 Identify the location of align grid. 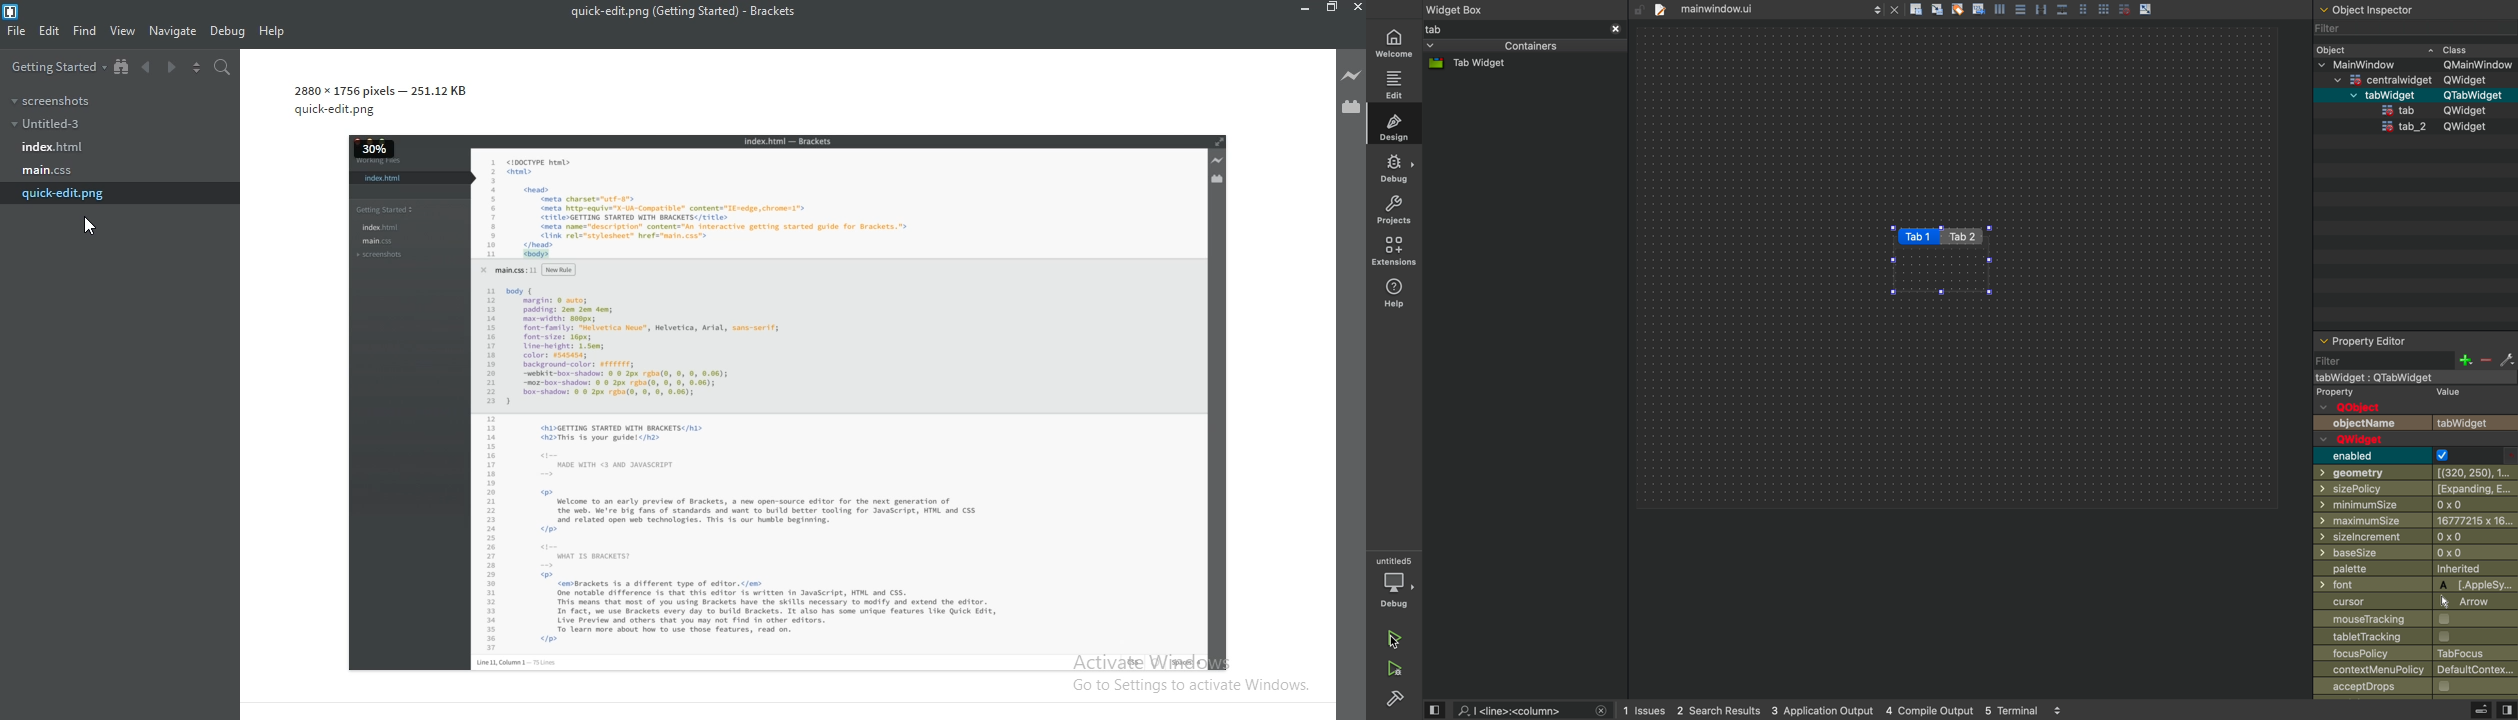
(1937, 9).